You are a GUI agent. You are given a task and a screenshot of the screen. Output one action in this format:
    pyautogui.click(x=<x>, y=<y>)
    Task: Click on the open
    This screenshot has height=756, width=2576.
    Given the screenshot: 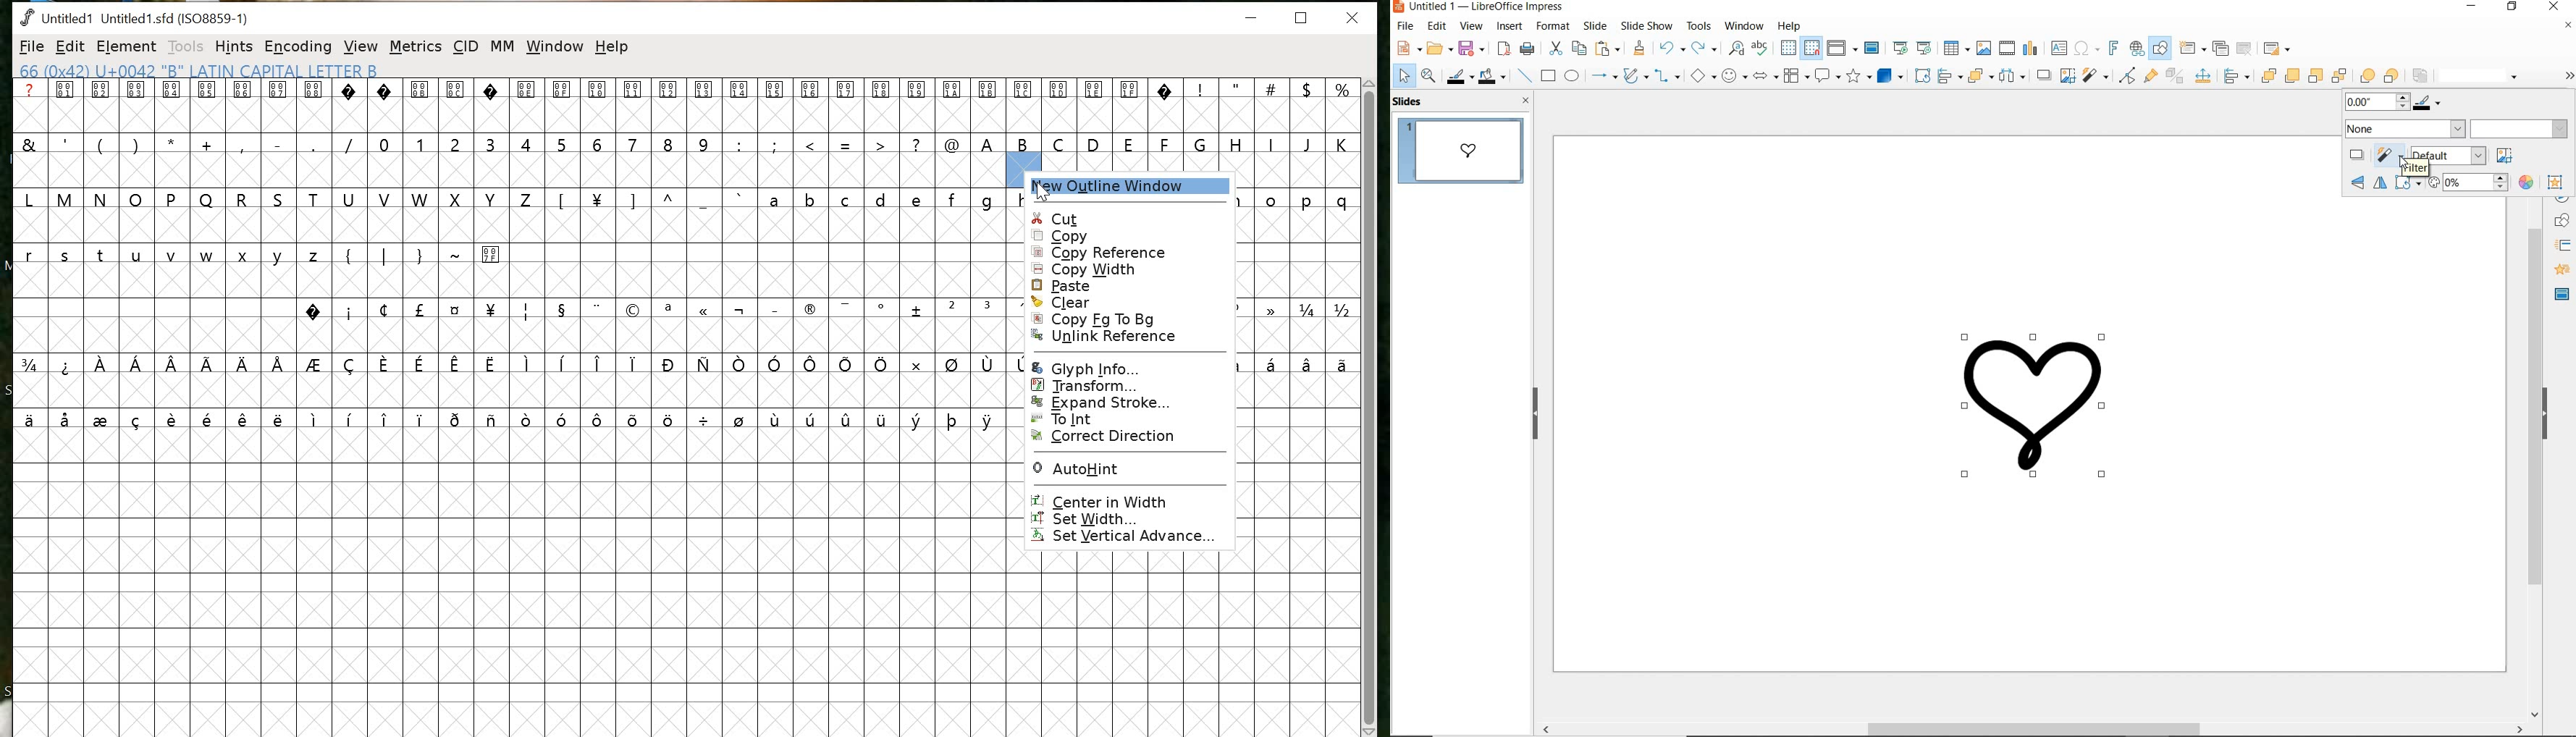 What is the action you would take?
    pyautogui.click(x=1438, y=47)
    